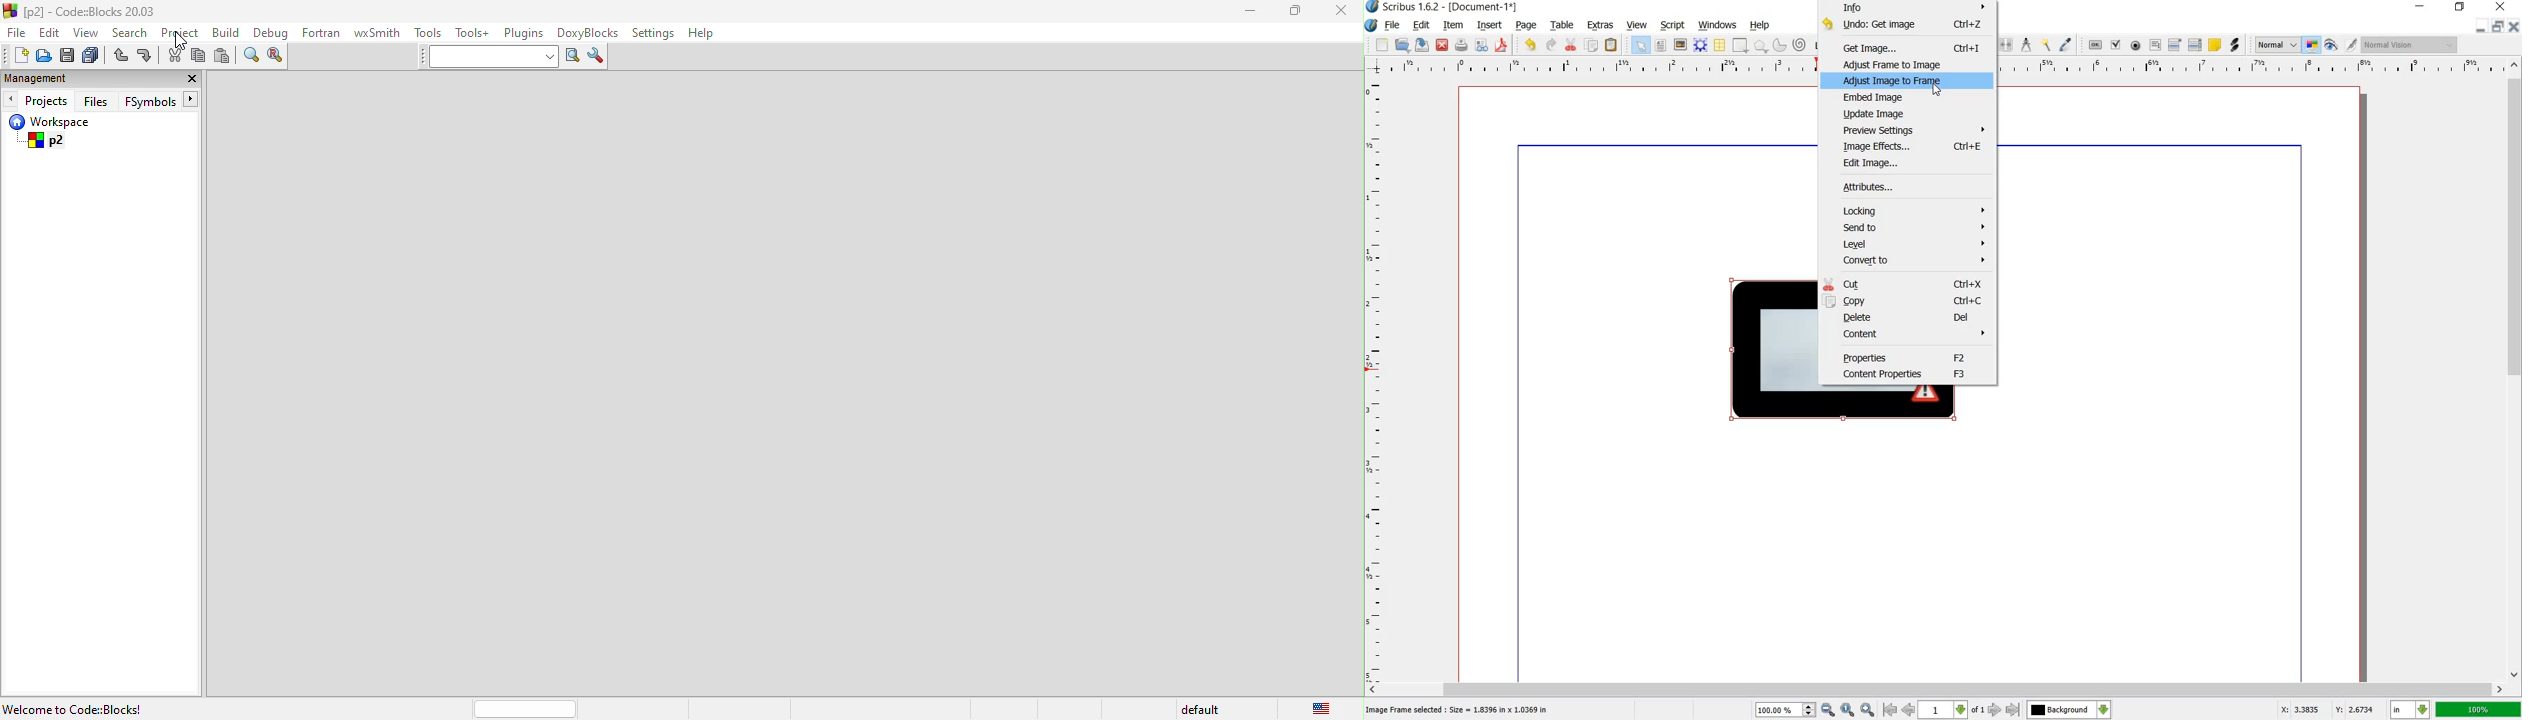 This screenshot has height=728, width=2548. What do you see at coordinates (1937, 91) in the screenshot?
I see `Pointer` at bounding box center [1937, 91].